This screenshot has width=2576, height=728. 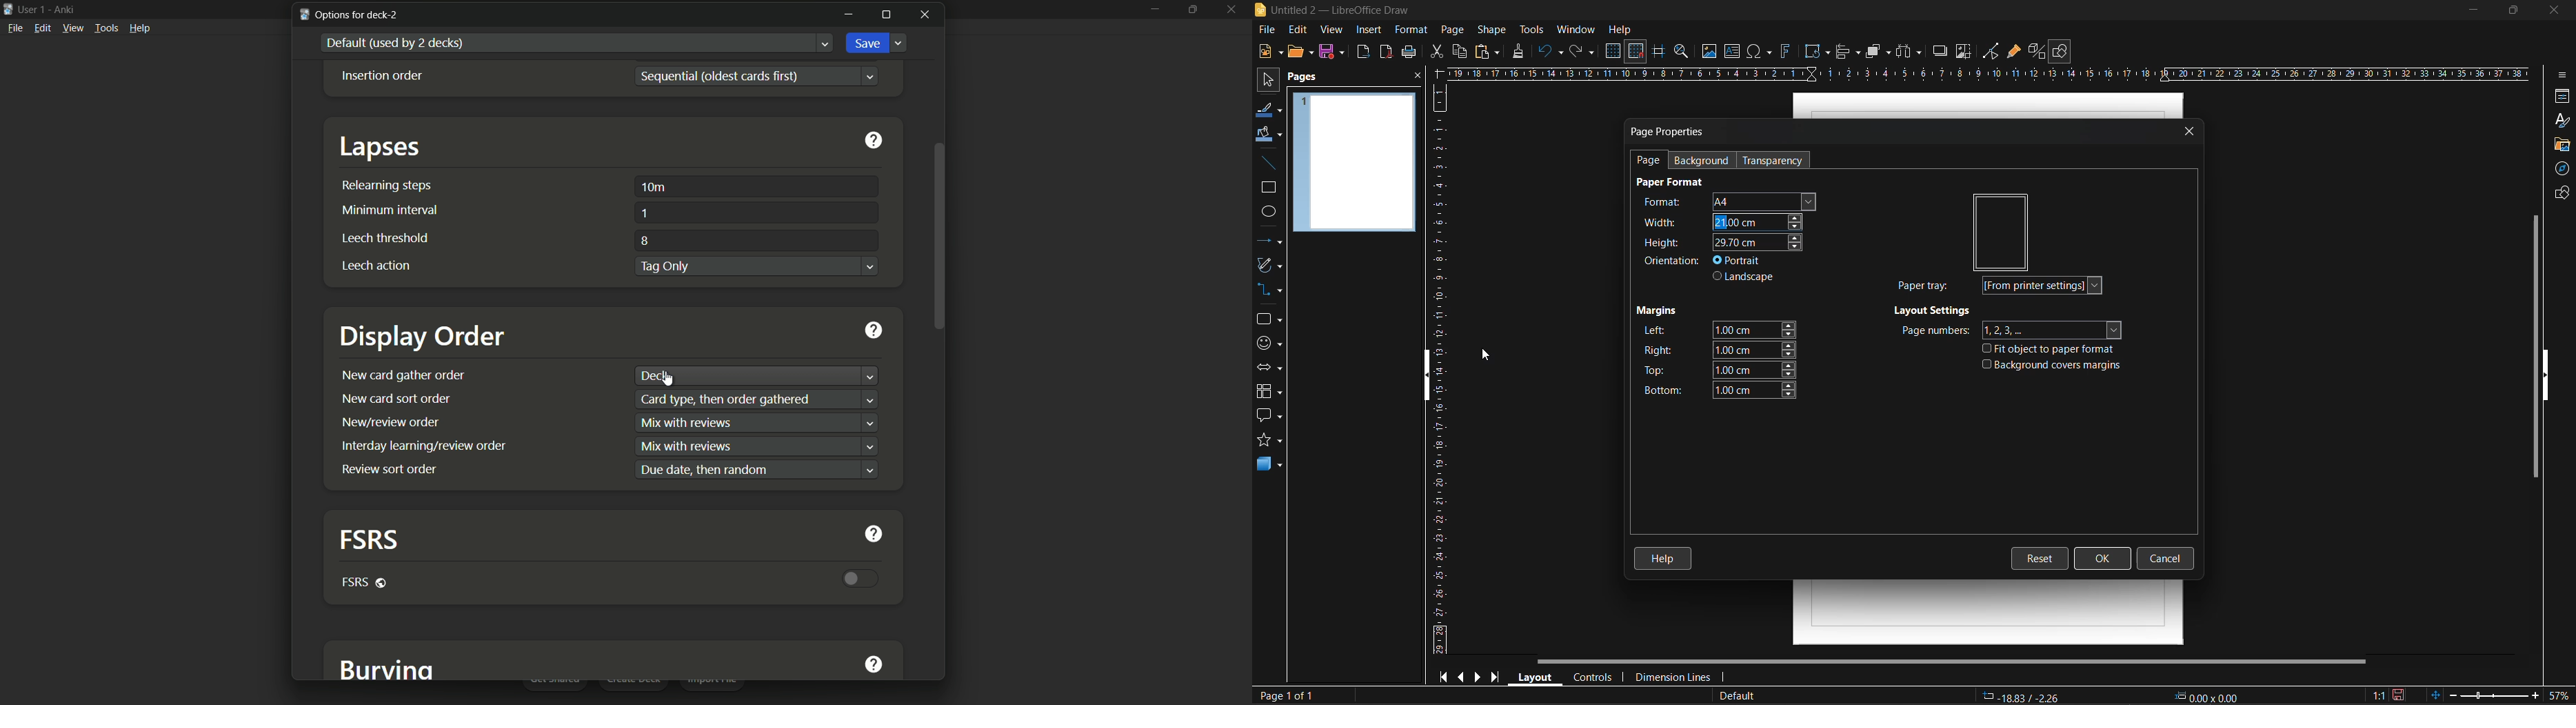 I want to click on text, so click(x=707, y=469).